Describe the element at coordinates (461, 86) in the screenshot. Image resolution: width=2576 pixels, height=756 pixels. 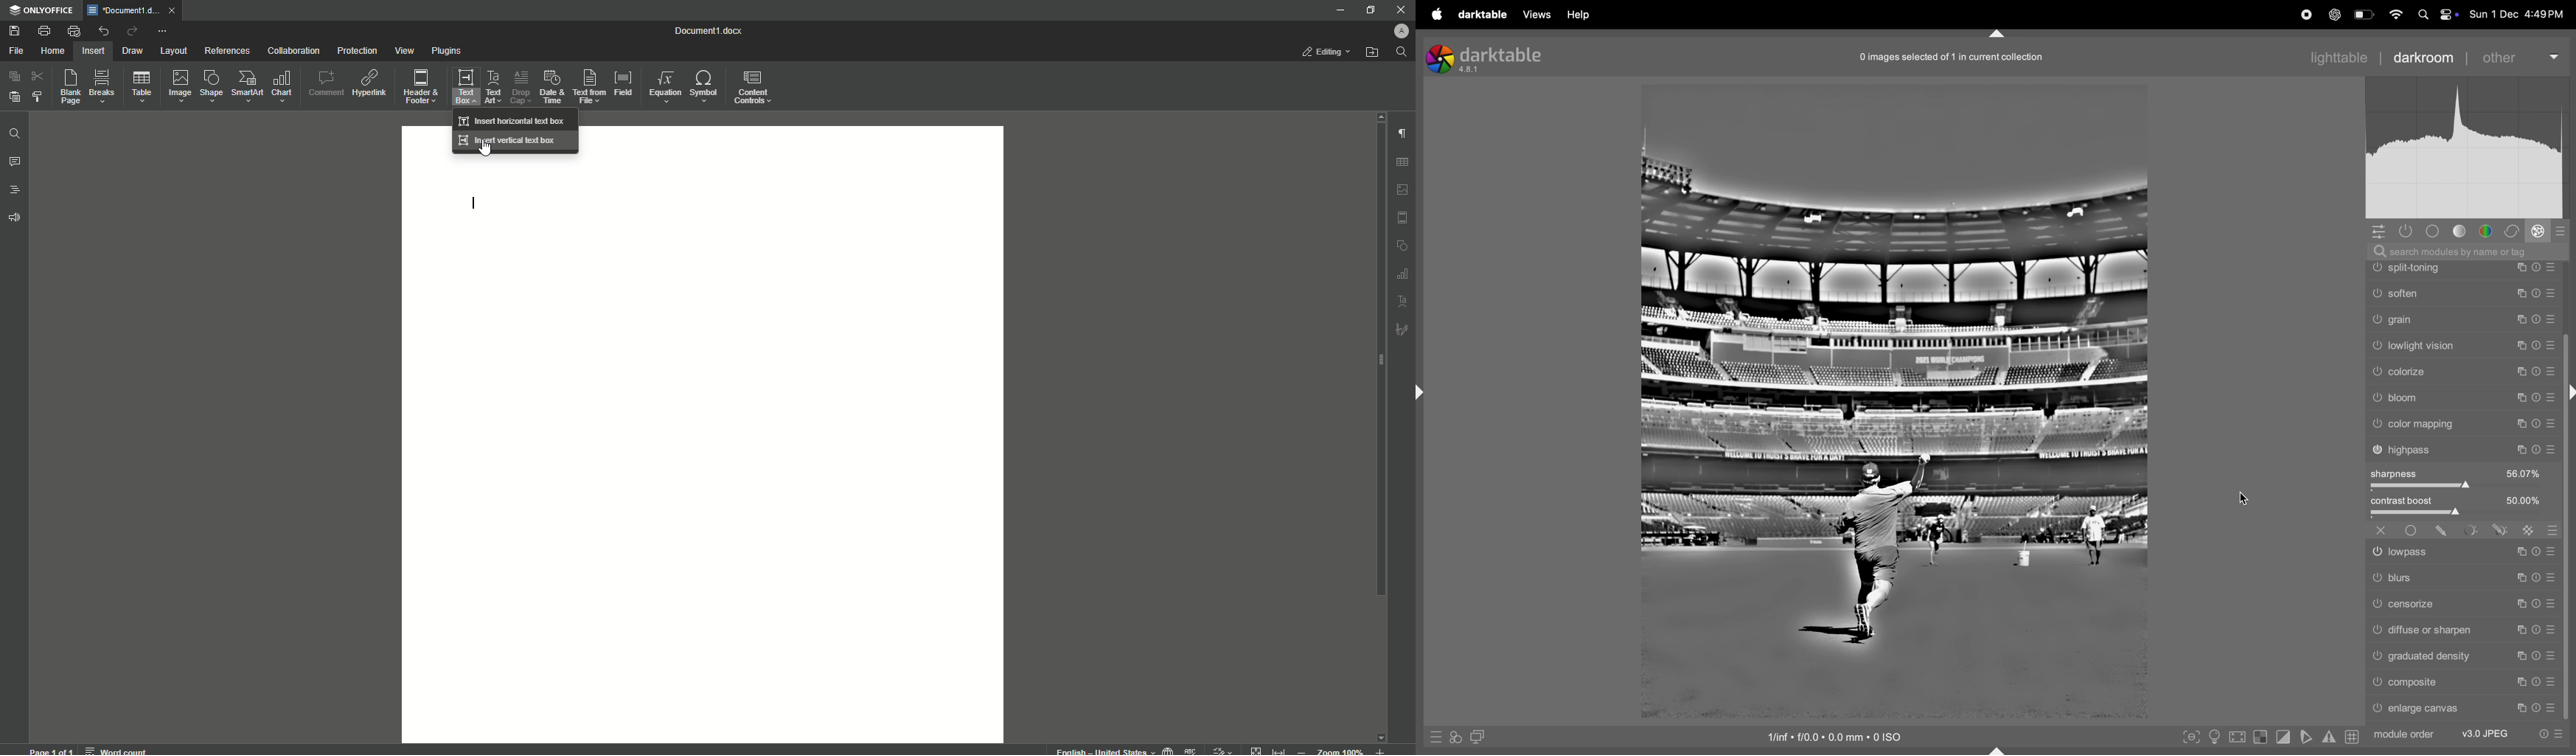
I see `Text Box` at that location.